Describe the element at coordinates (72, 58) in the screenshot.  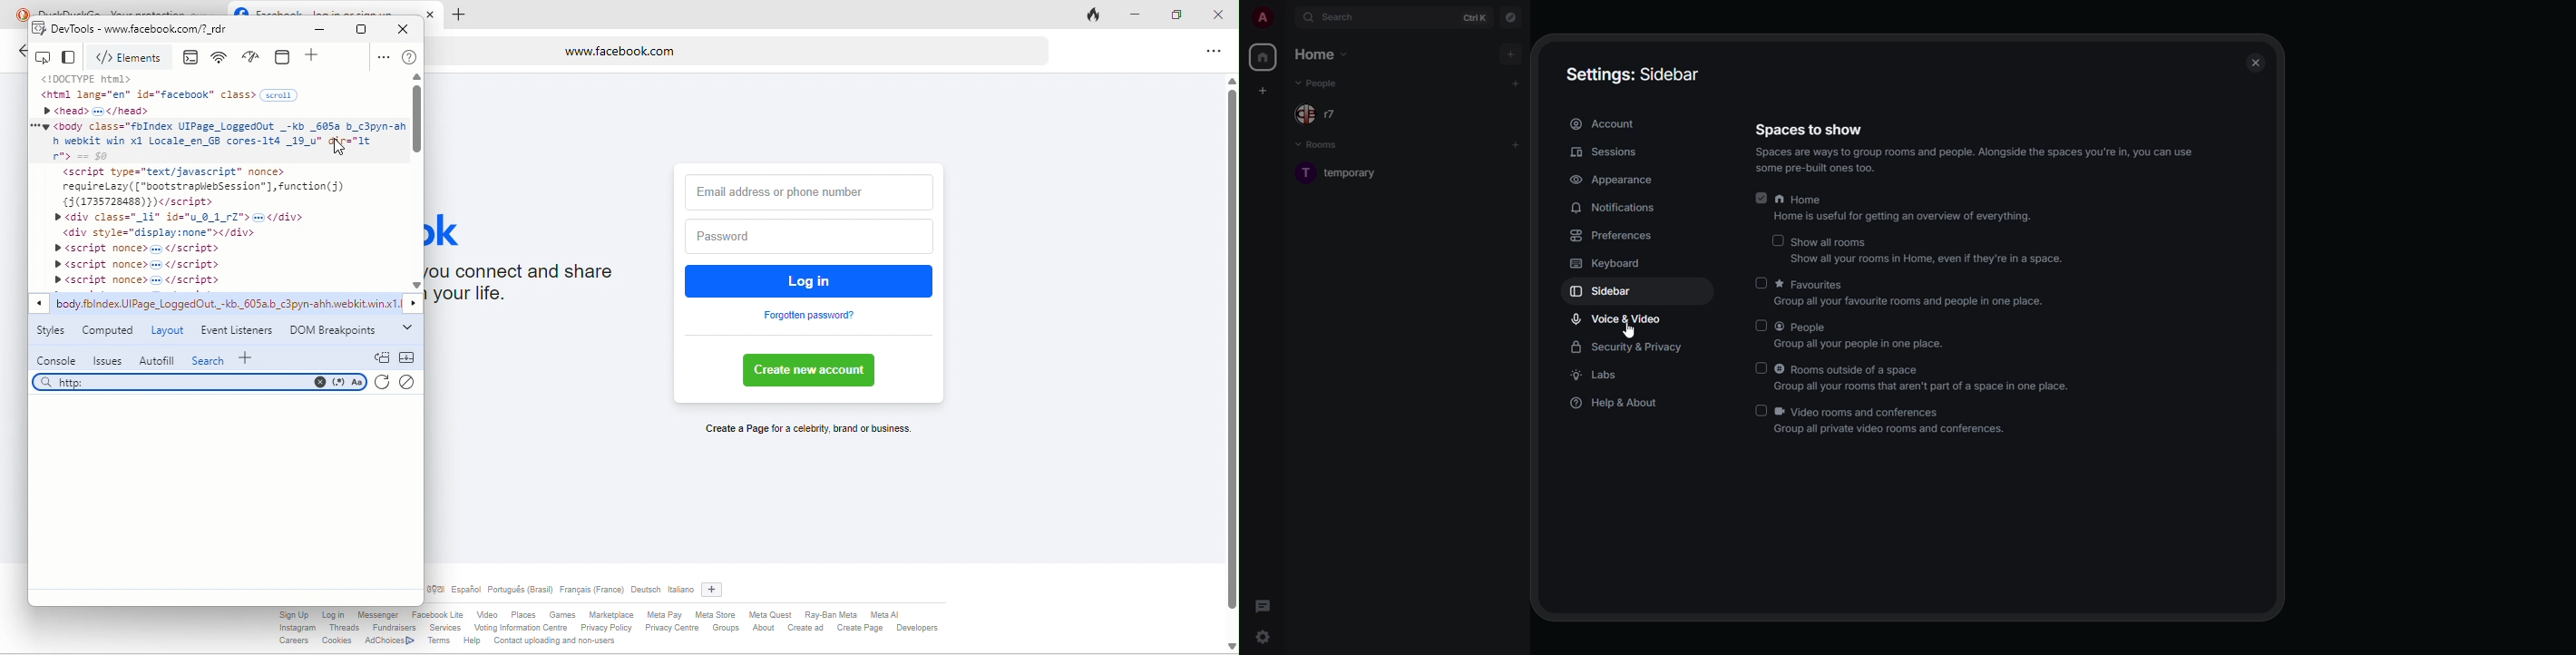
I see `change view` at that location.